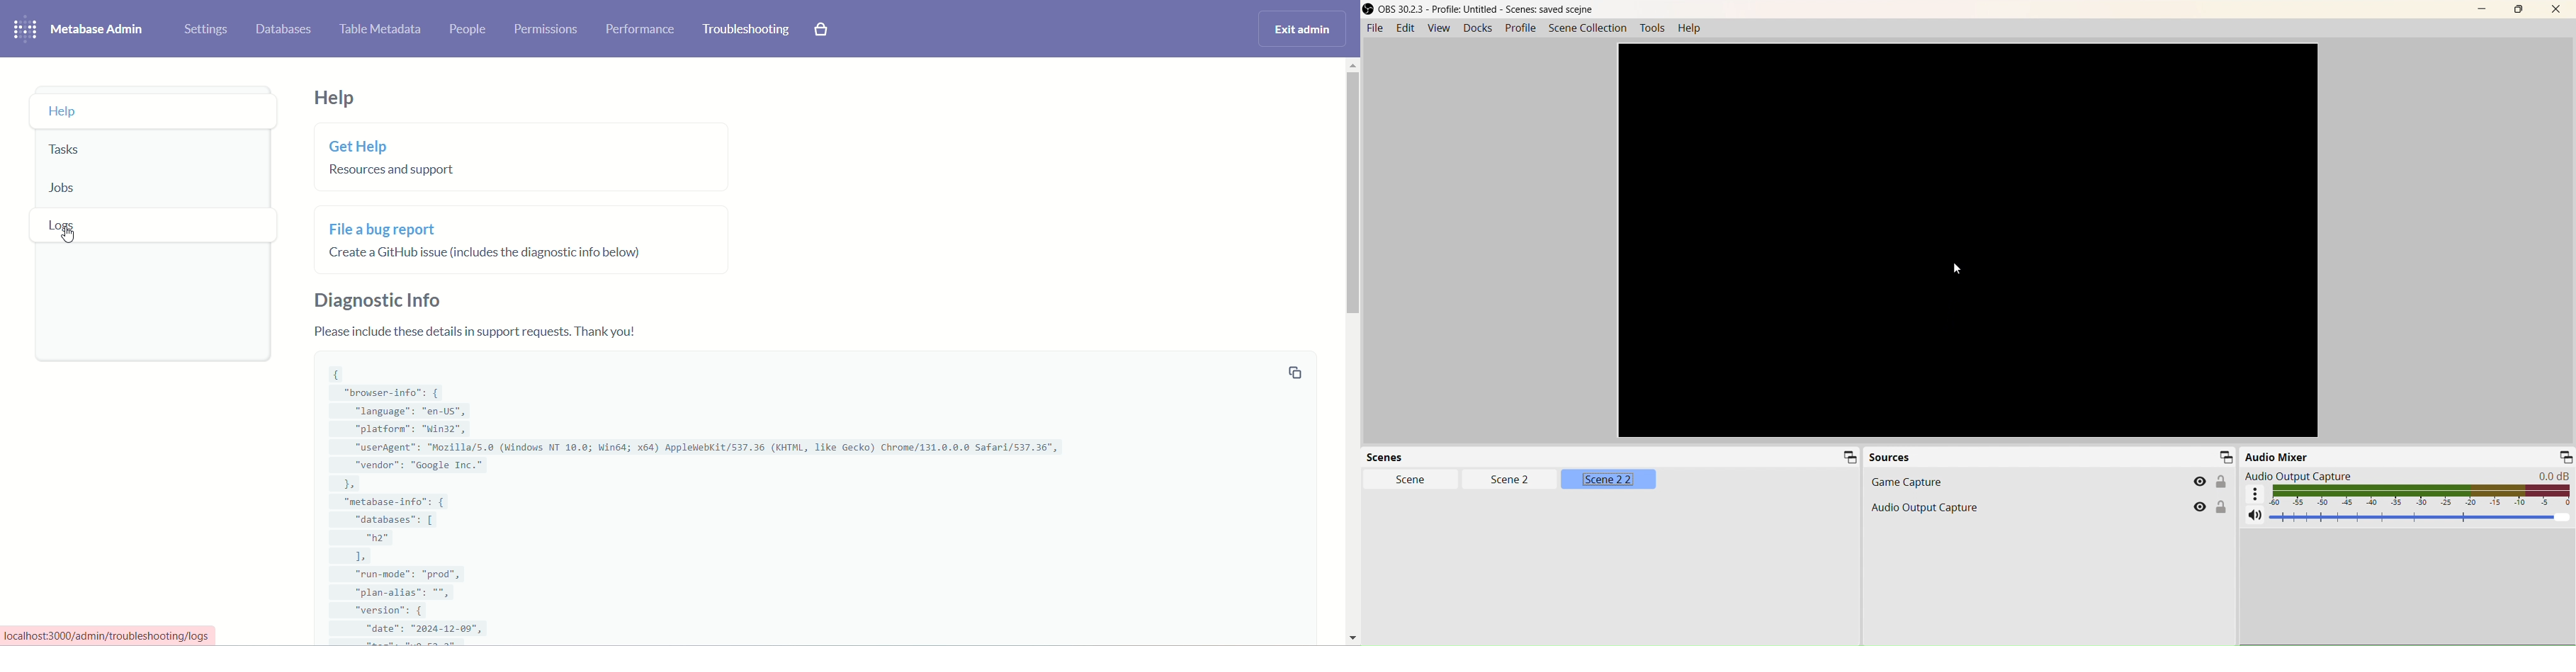 This screenshot has width=2576, height=672. Describe the element at coordinates (152, 225) in the screenshot. I see `logs` at that location.